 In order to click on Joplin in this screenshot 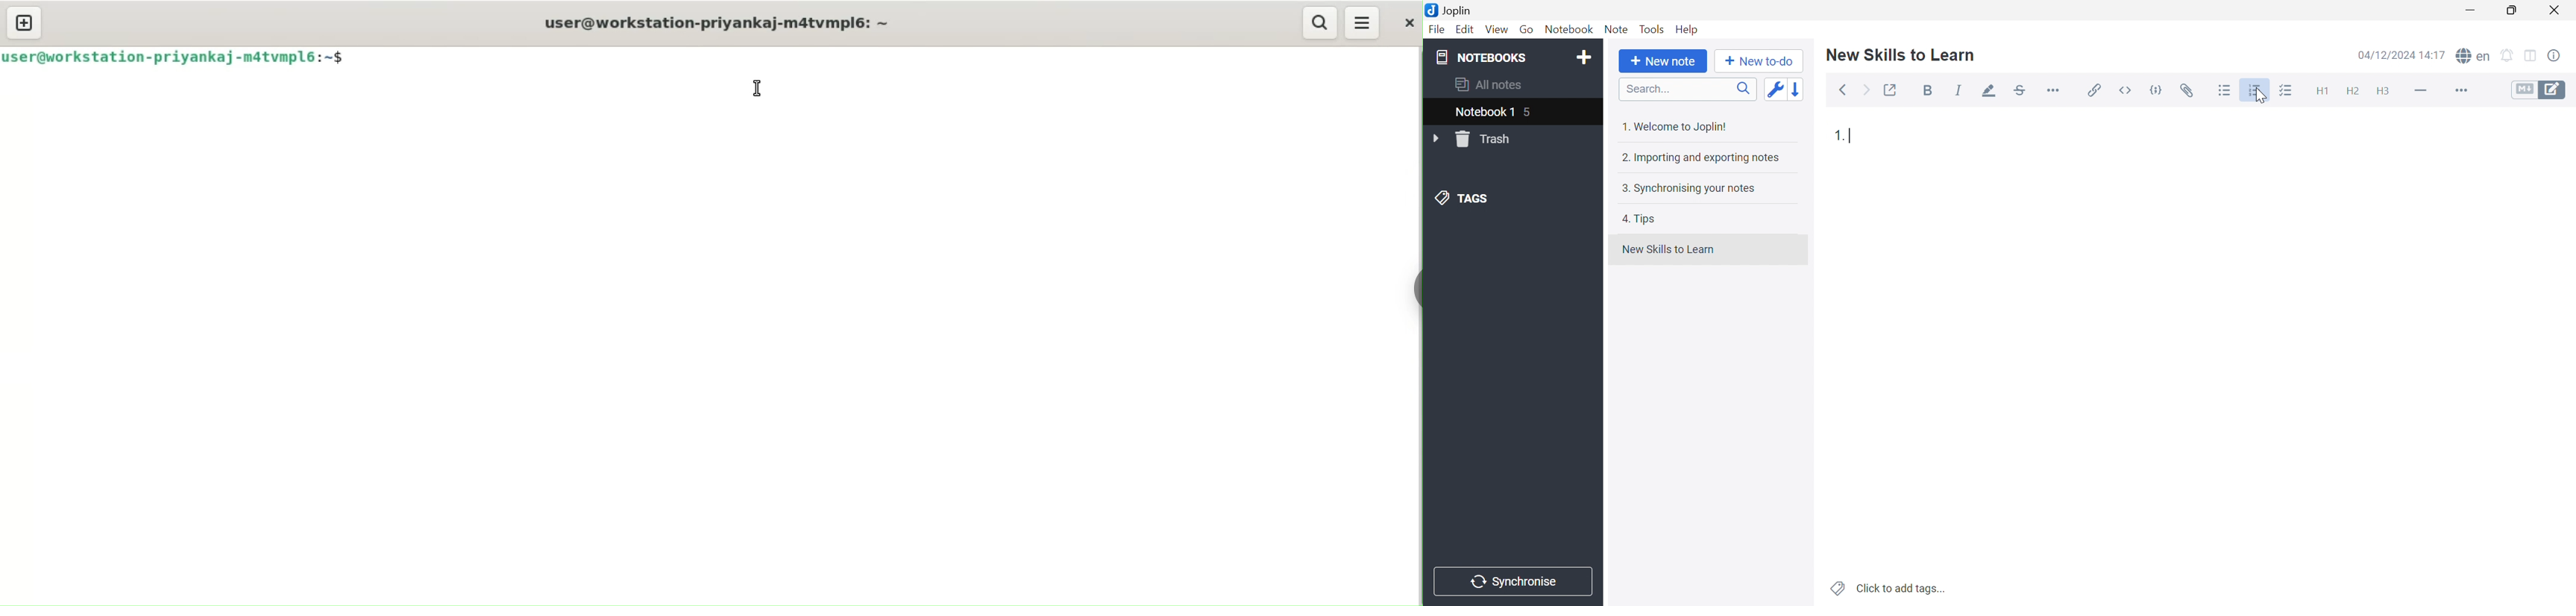, I will do `click(1448, 9)`.